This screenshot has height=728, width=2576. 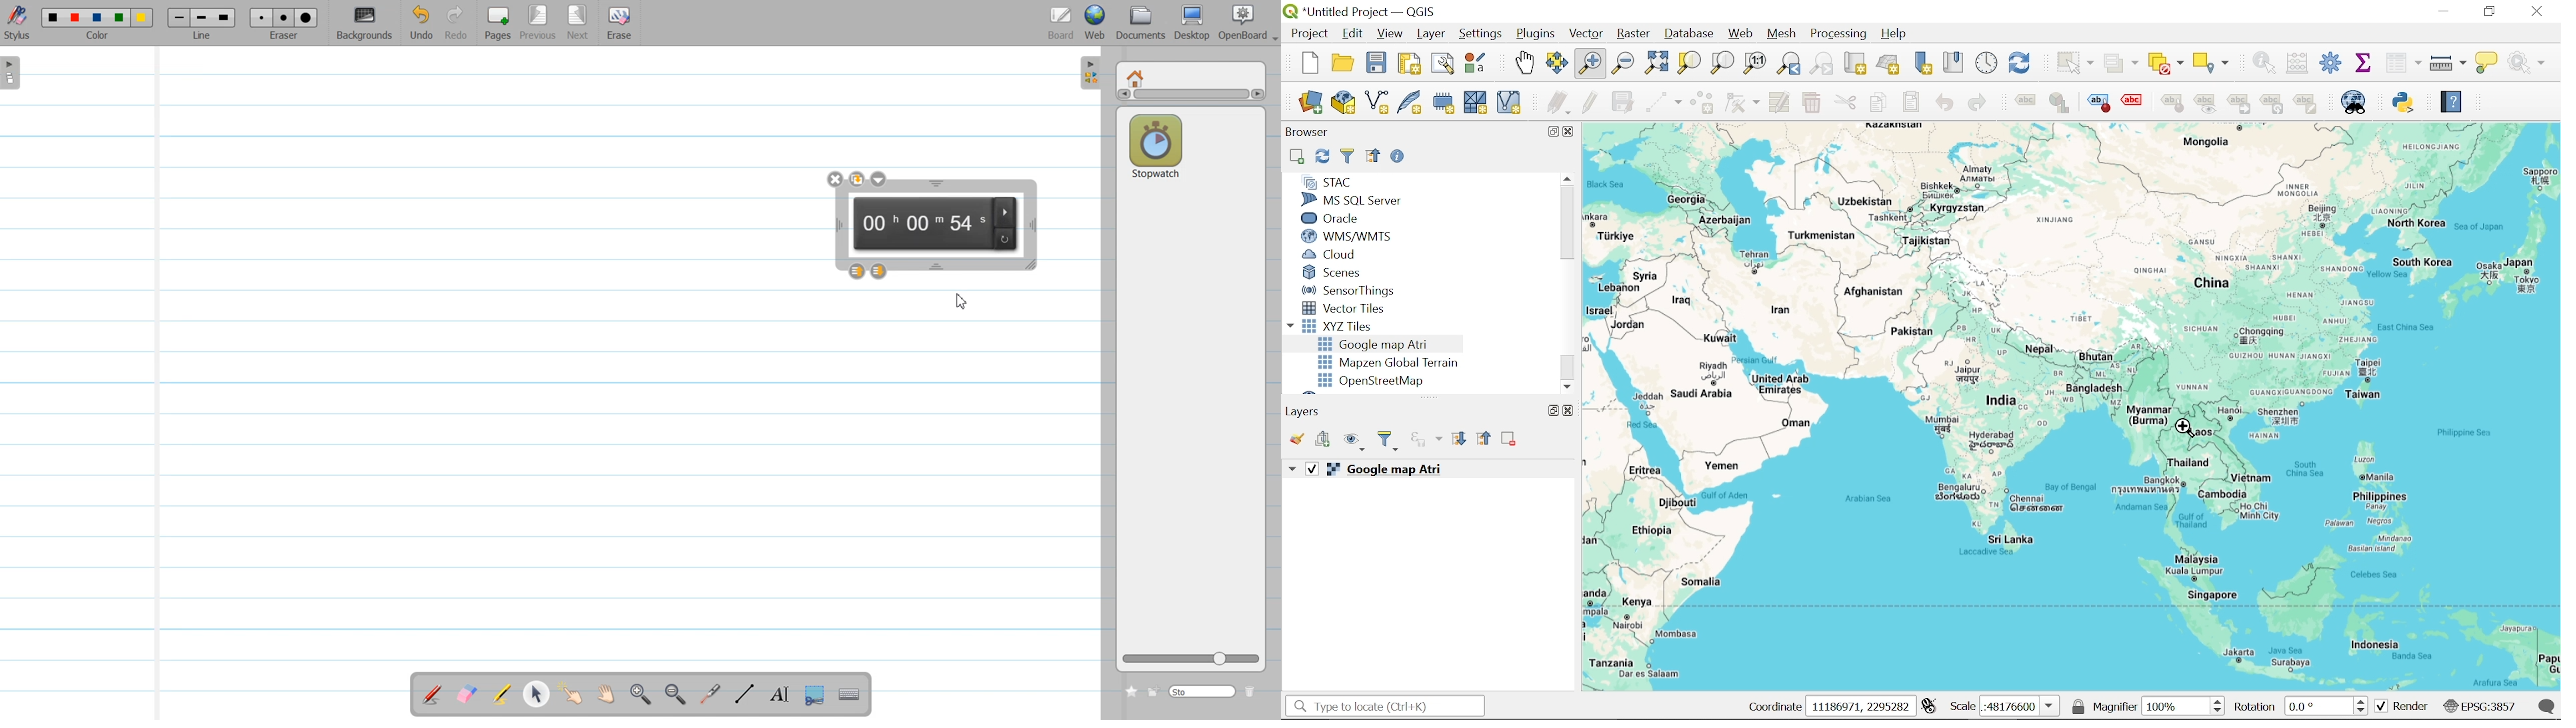 What do you see at coordinates (1810, 104) in the screenshot?
I see `Delete selected` at bounding box center [1810, 104].